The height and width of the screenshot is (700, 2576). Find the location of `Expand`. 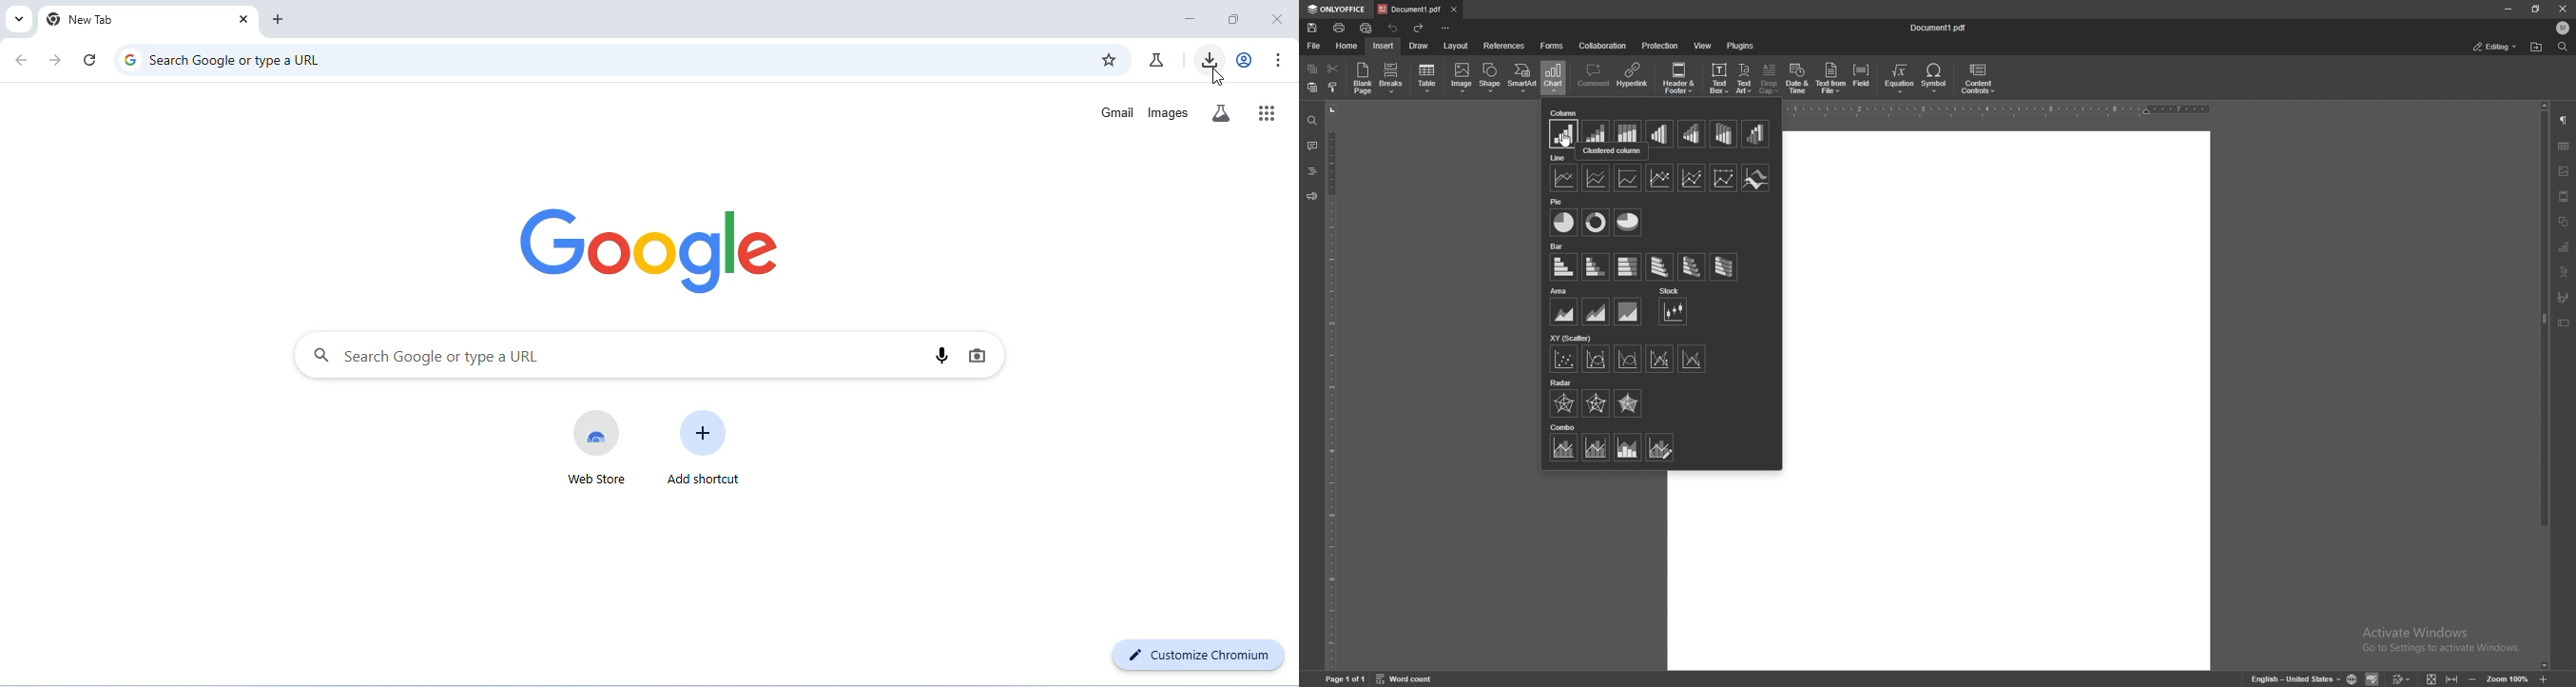

Expand is located at coordinates (2452, 680).